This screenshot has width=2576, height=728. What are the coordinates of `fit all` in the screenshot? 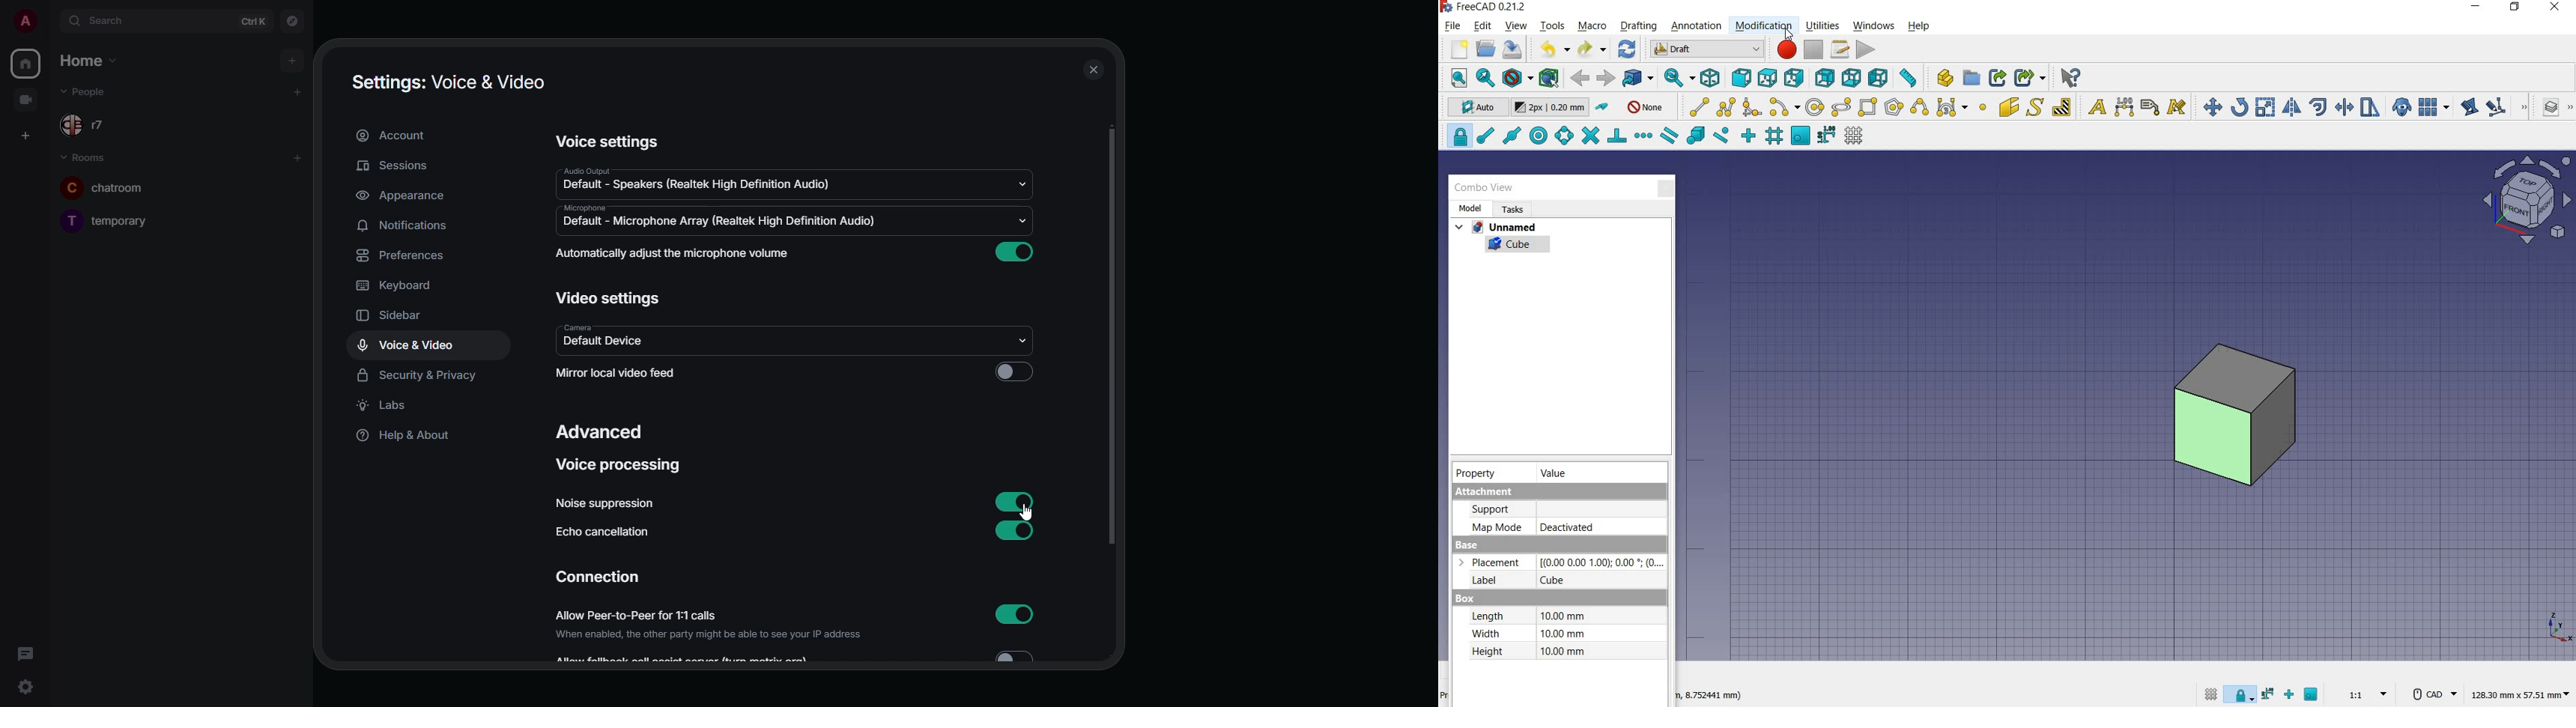 It's located at (1454, 78).